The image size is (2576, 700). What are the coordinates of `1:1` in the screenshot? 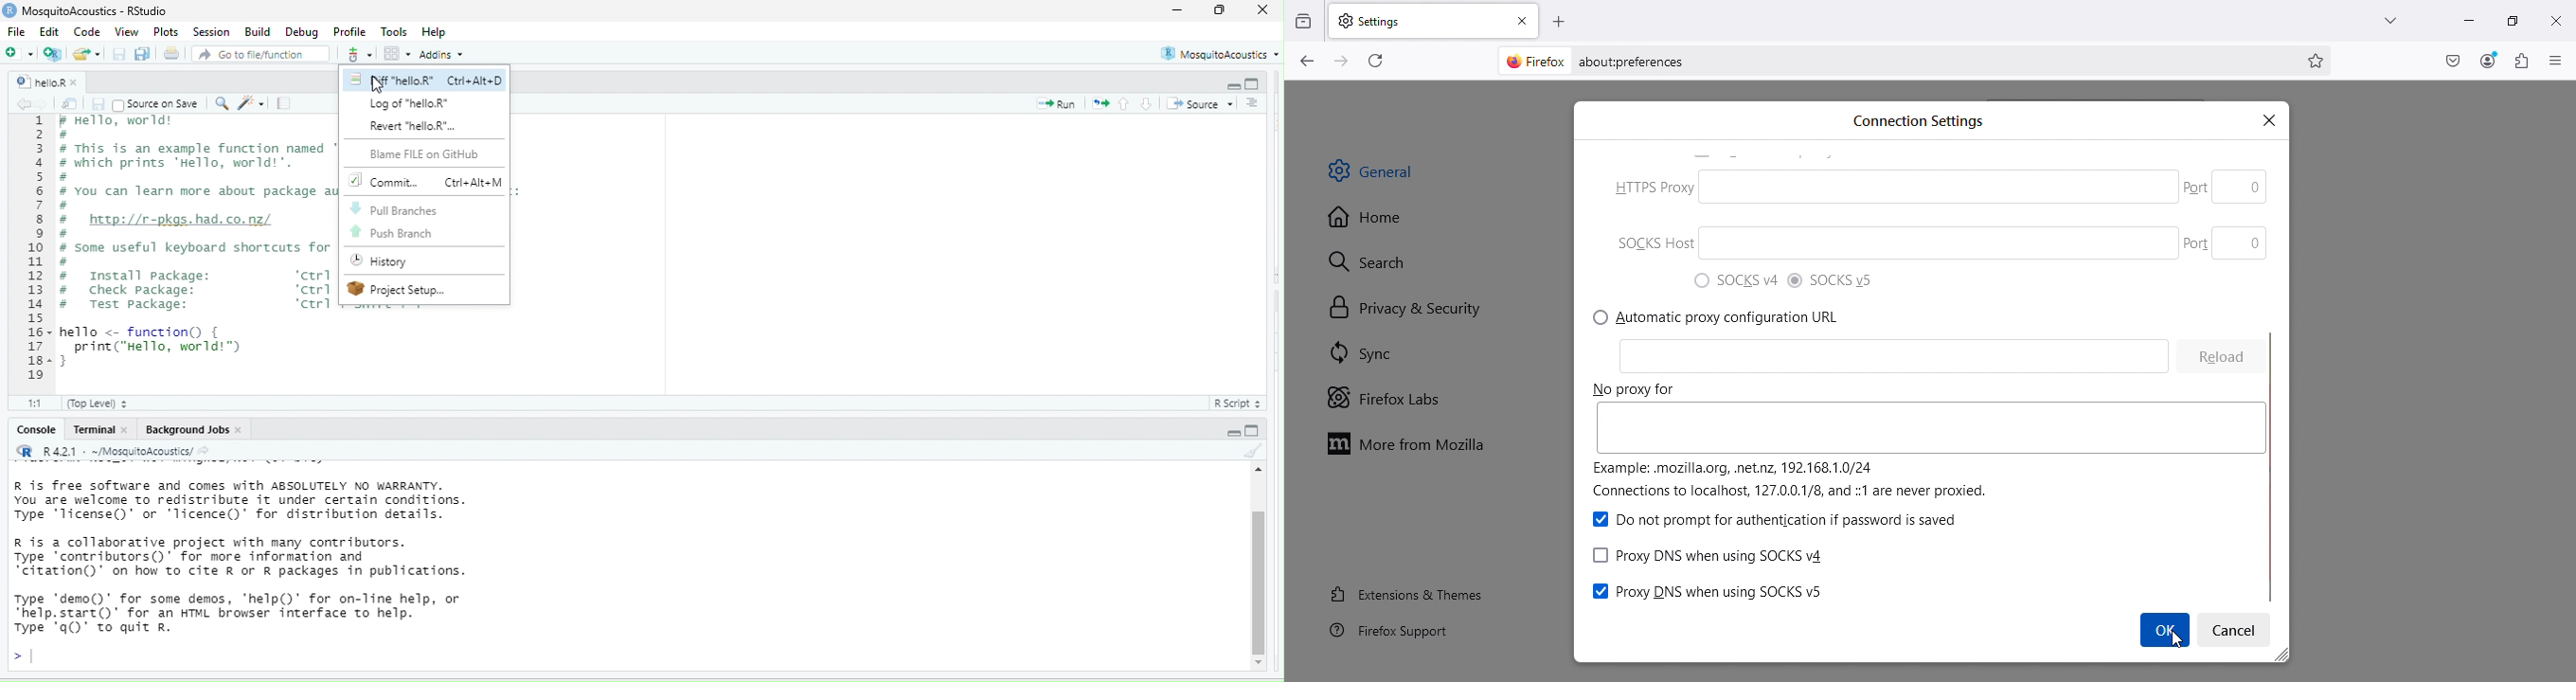 It's located at (39, 405).